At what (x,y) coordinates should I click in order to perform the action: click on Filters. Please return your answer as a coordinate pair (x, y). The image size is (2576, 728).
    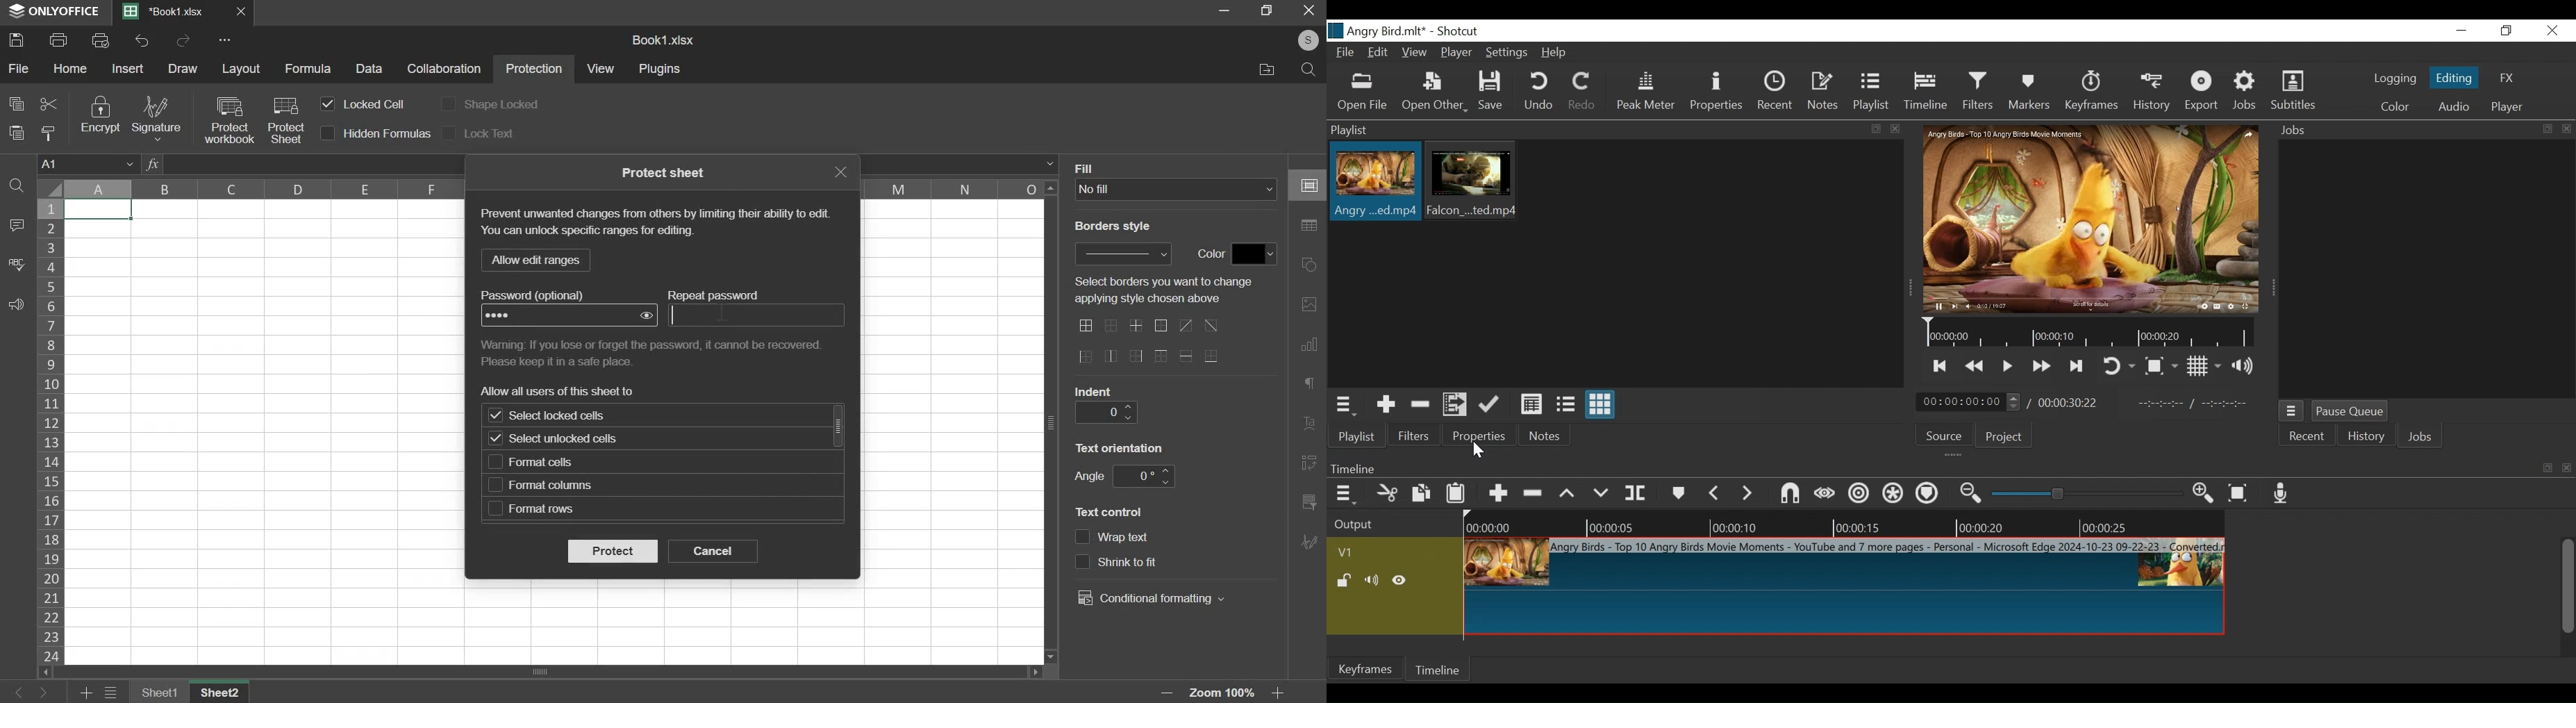
    Looking at the image, I should click on (1981, 92).